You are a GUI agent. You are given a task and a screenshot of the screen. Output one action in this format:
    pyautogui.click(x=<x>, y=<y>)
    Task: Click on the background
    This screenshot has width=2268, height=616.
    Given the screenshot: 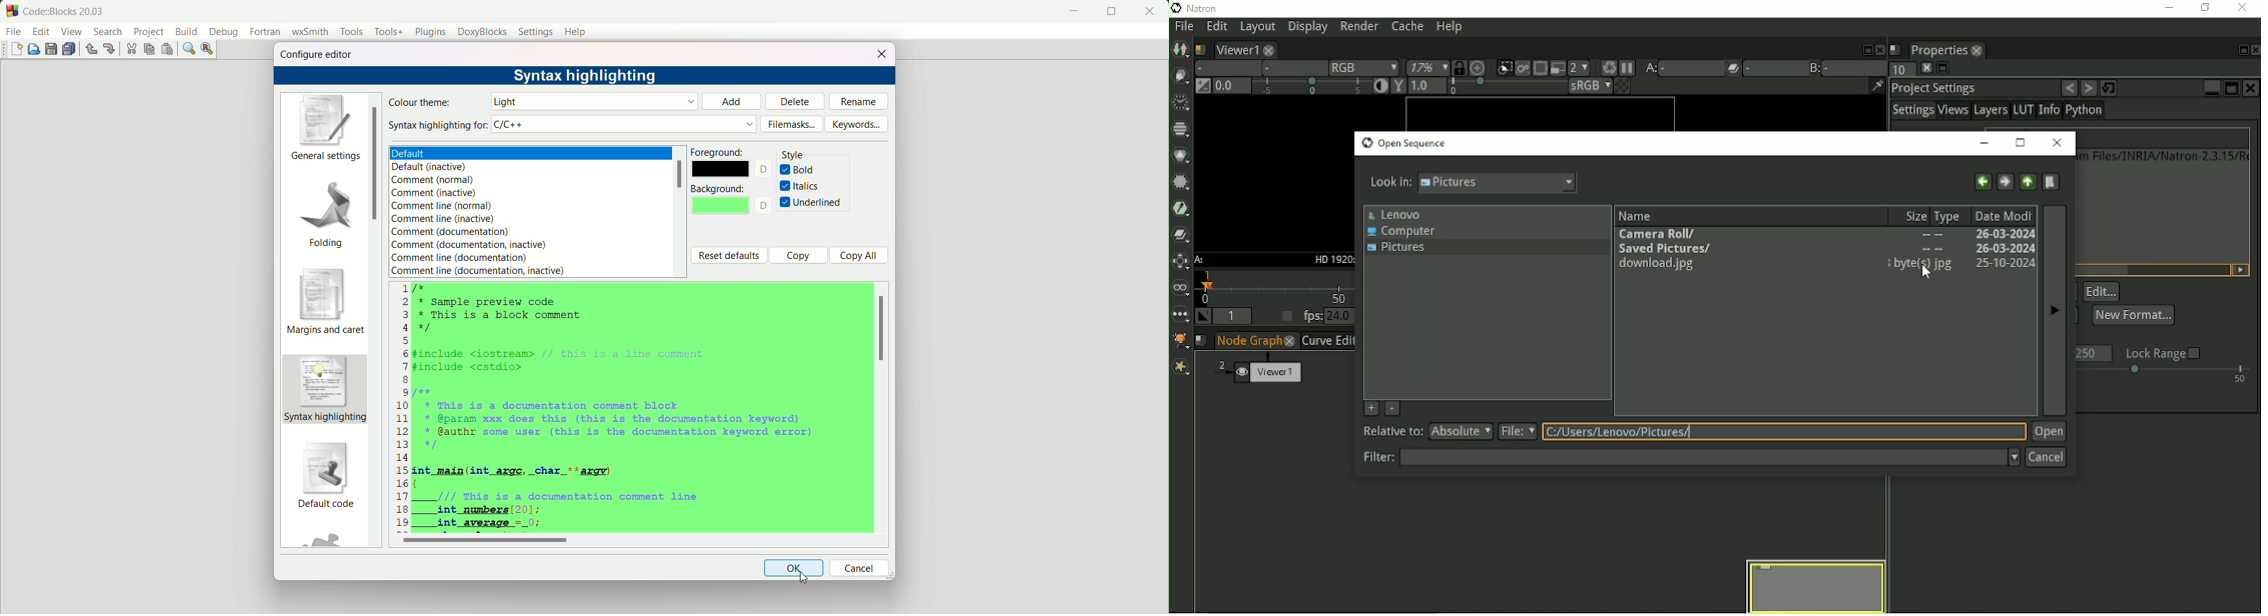 What is the action you would take?
    pyautogui.click(x=721, y=205)
    